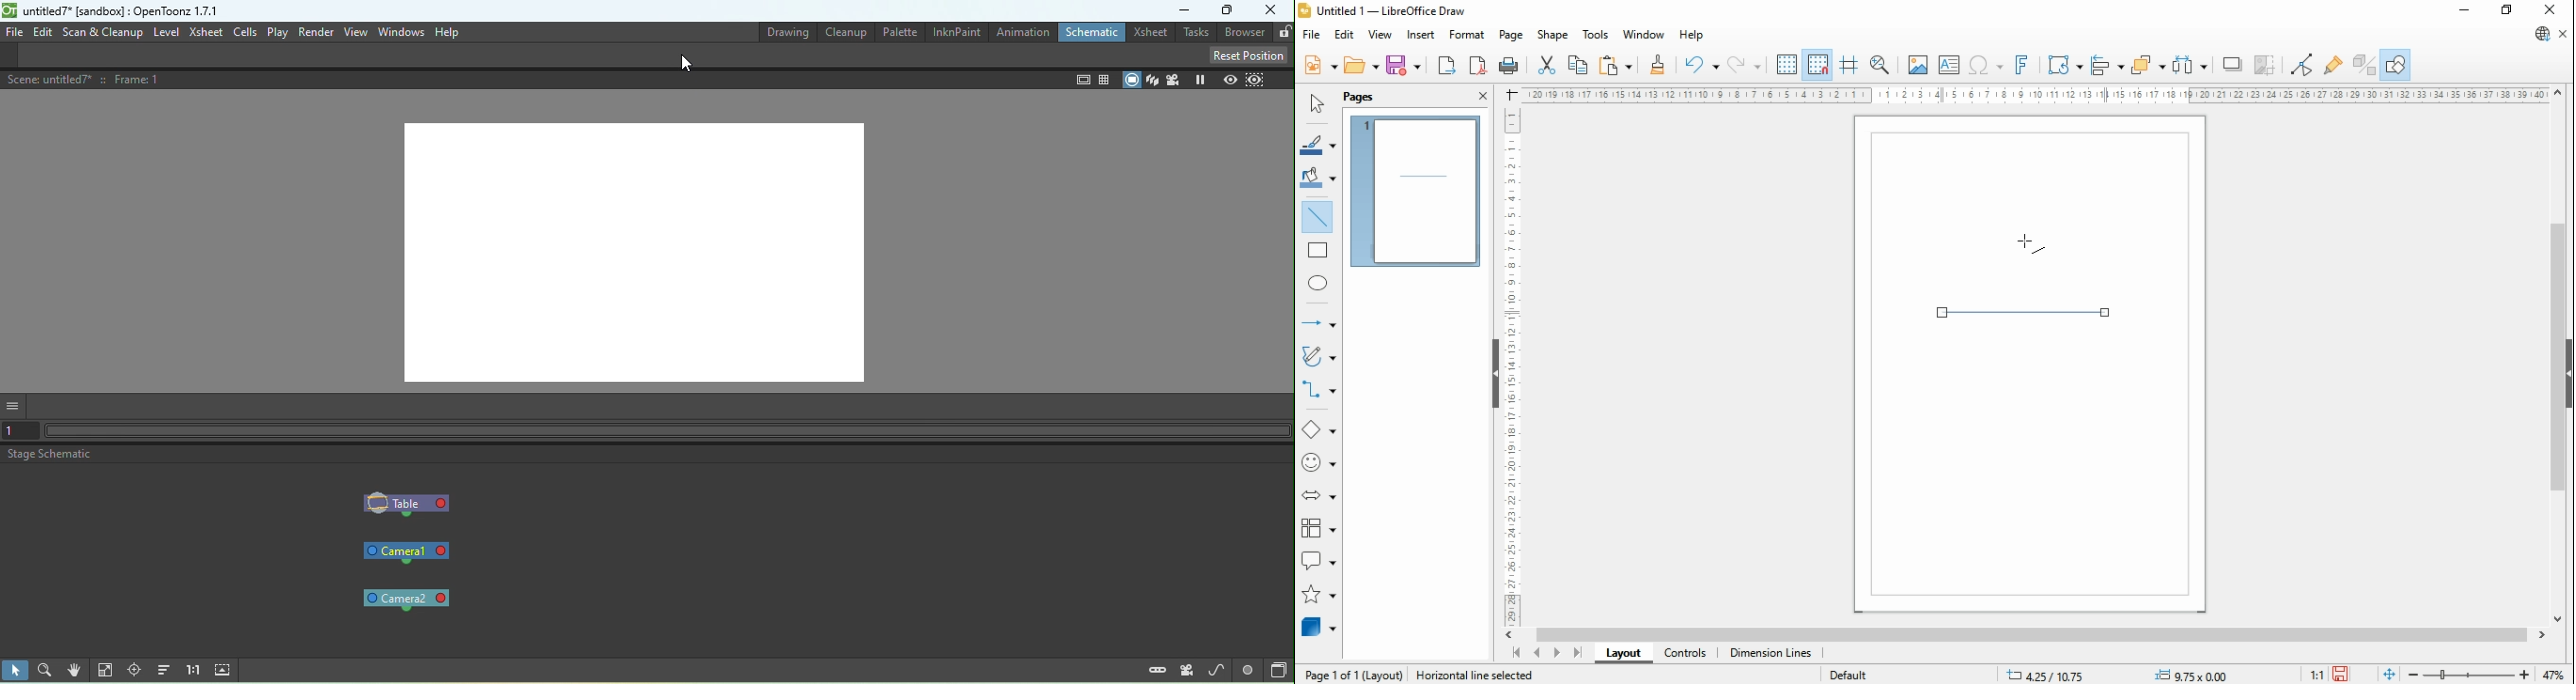 This screenshot has width=2576, height=700. What do you see at coordinates (2508, 11) in the screenshot?
I see `restore` at bounding box center [2508, 11].